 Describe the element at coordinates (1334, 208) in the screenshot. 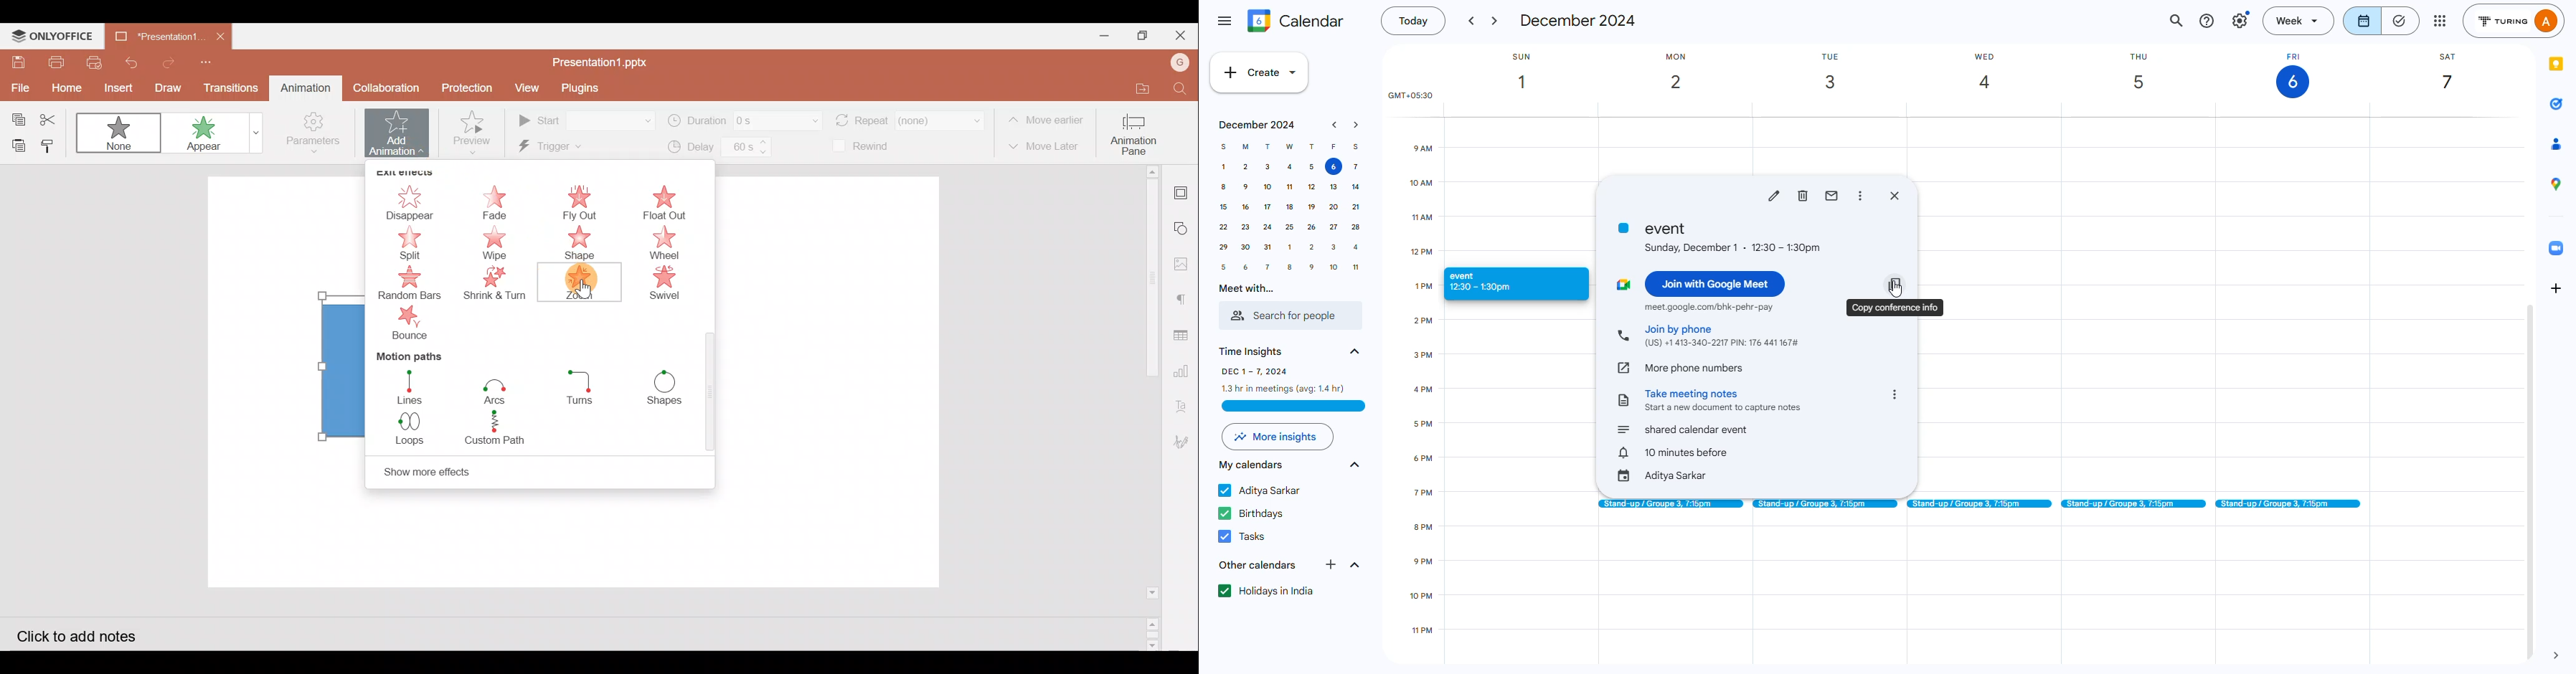

I see `20` at that location.